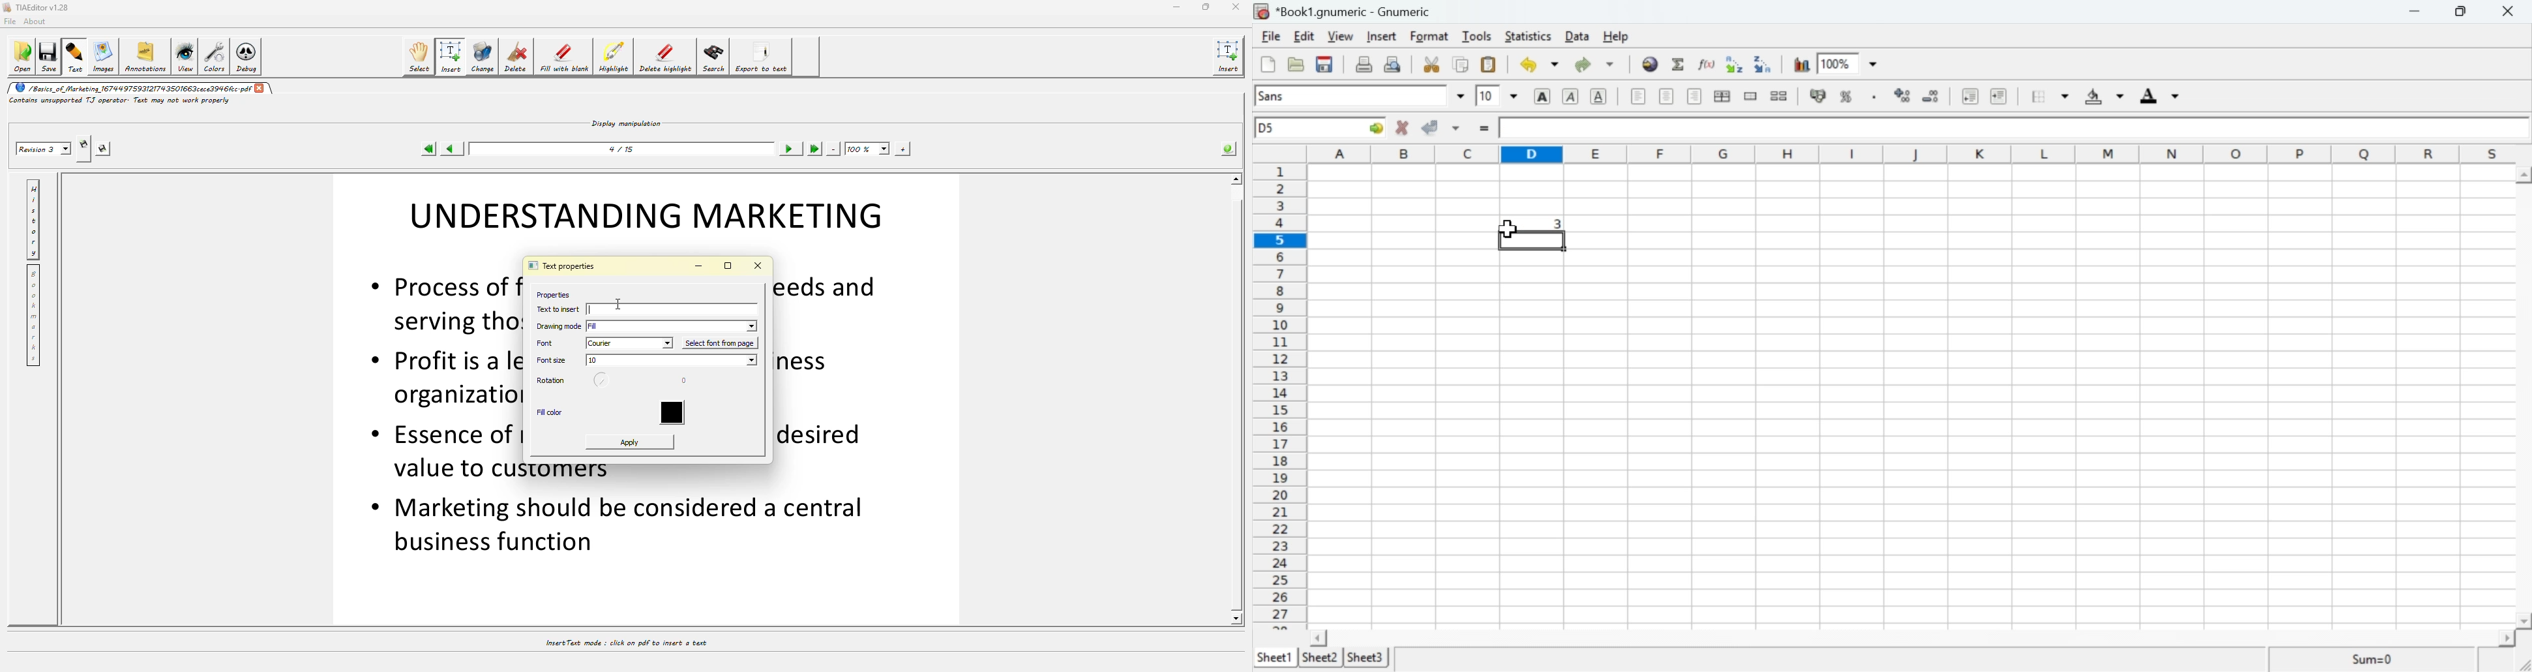 This screenshot has width=2548, height=672. Describe the element at coordinates (1999, 95) in the screenshot. I see `Increase Indent` at that location.